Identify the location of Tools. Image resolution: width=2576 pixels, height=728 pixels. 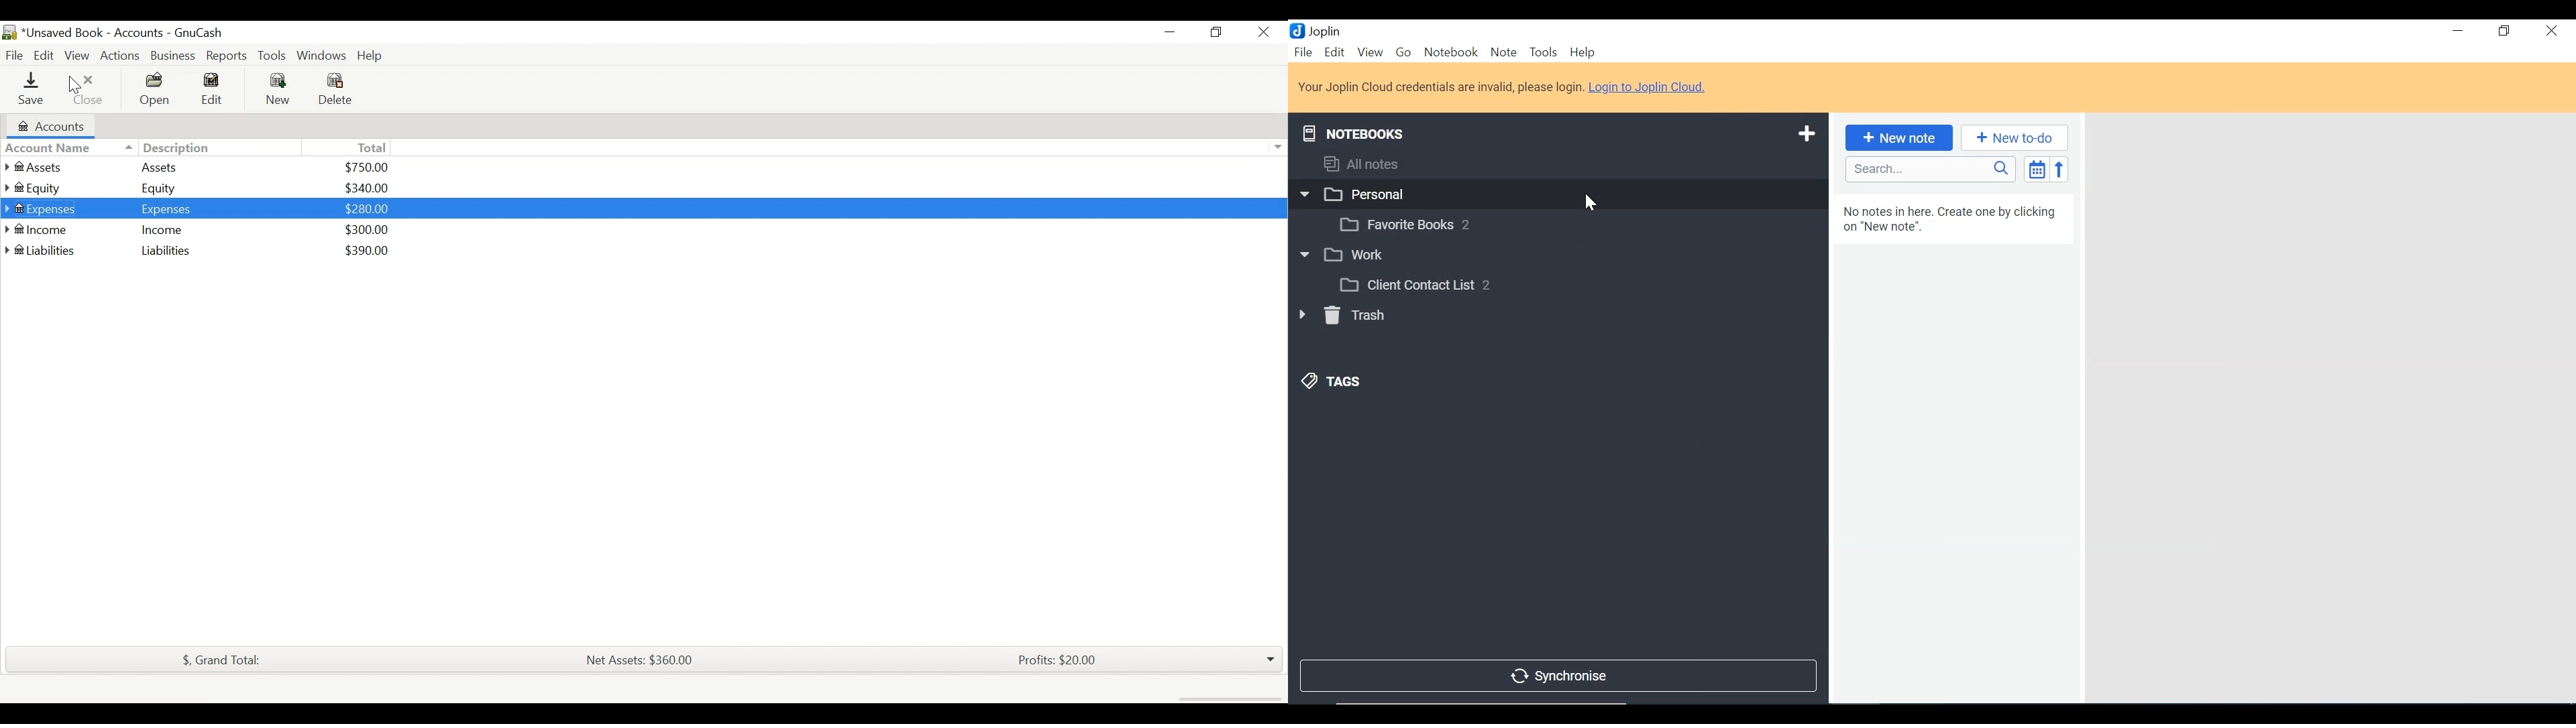
(1544, 53).